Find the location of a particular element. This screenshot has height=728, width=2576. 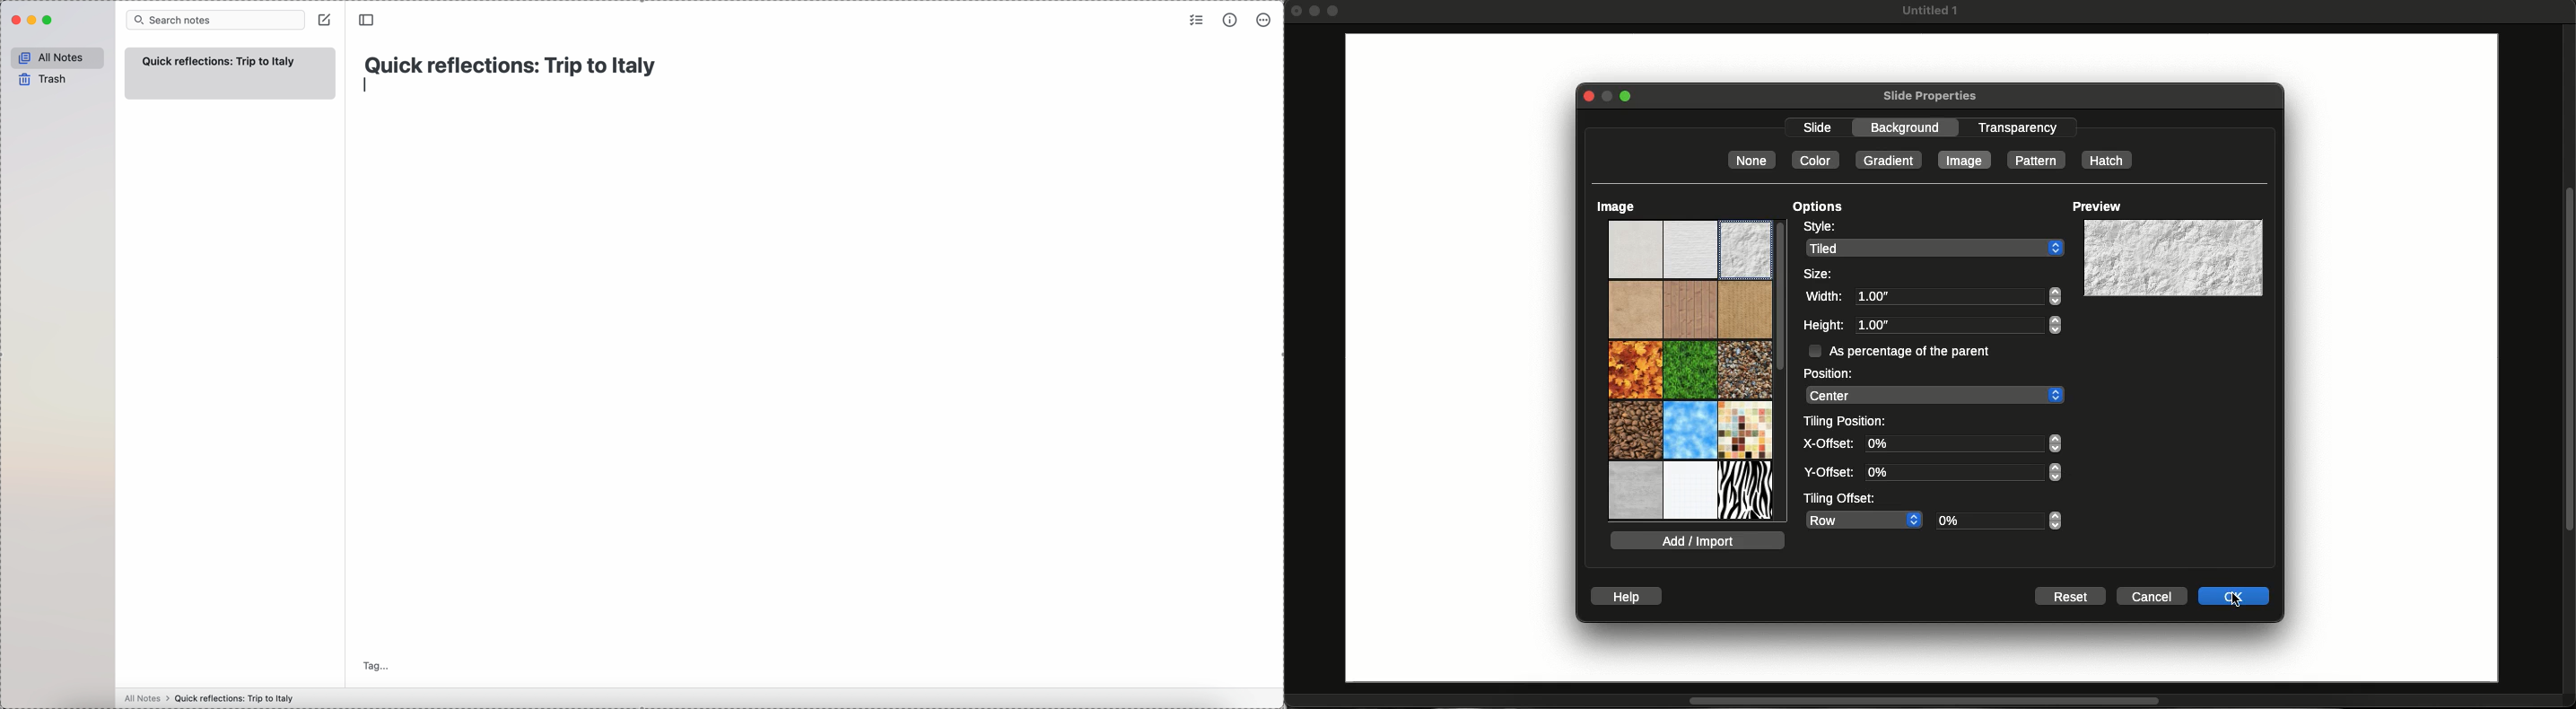

As percentage of the parent is located at coordinates (1918, 350).